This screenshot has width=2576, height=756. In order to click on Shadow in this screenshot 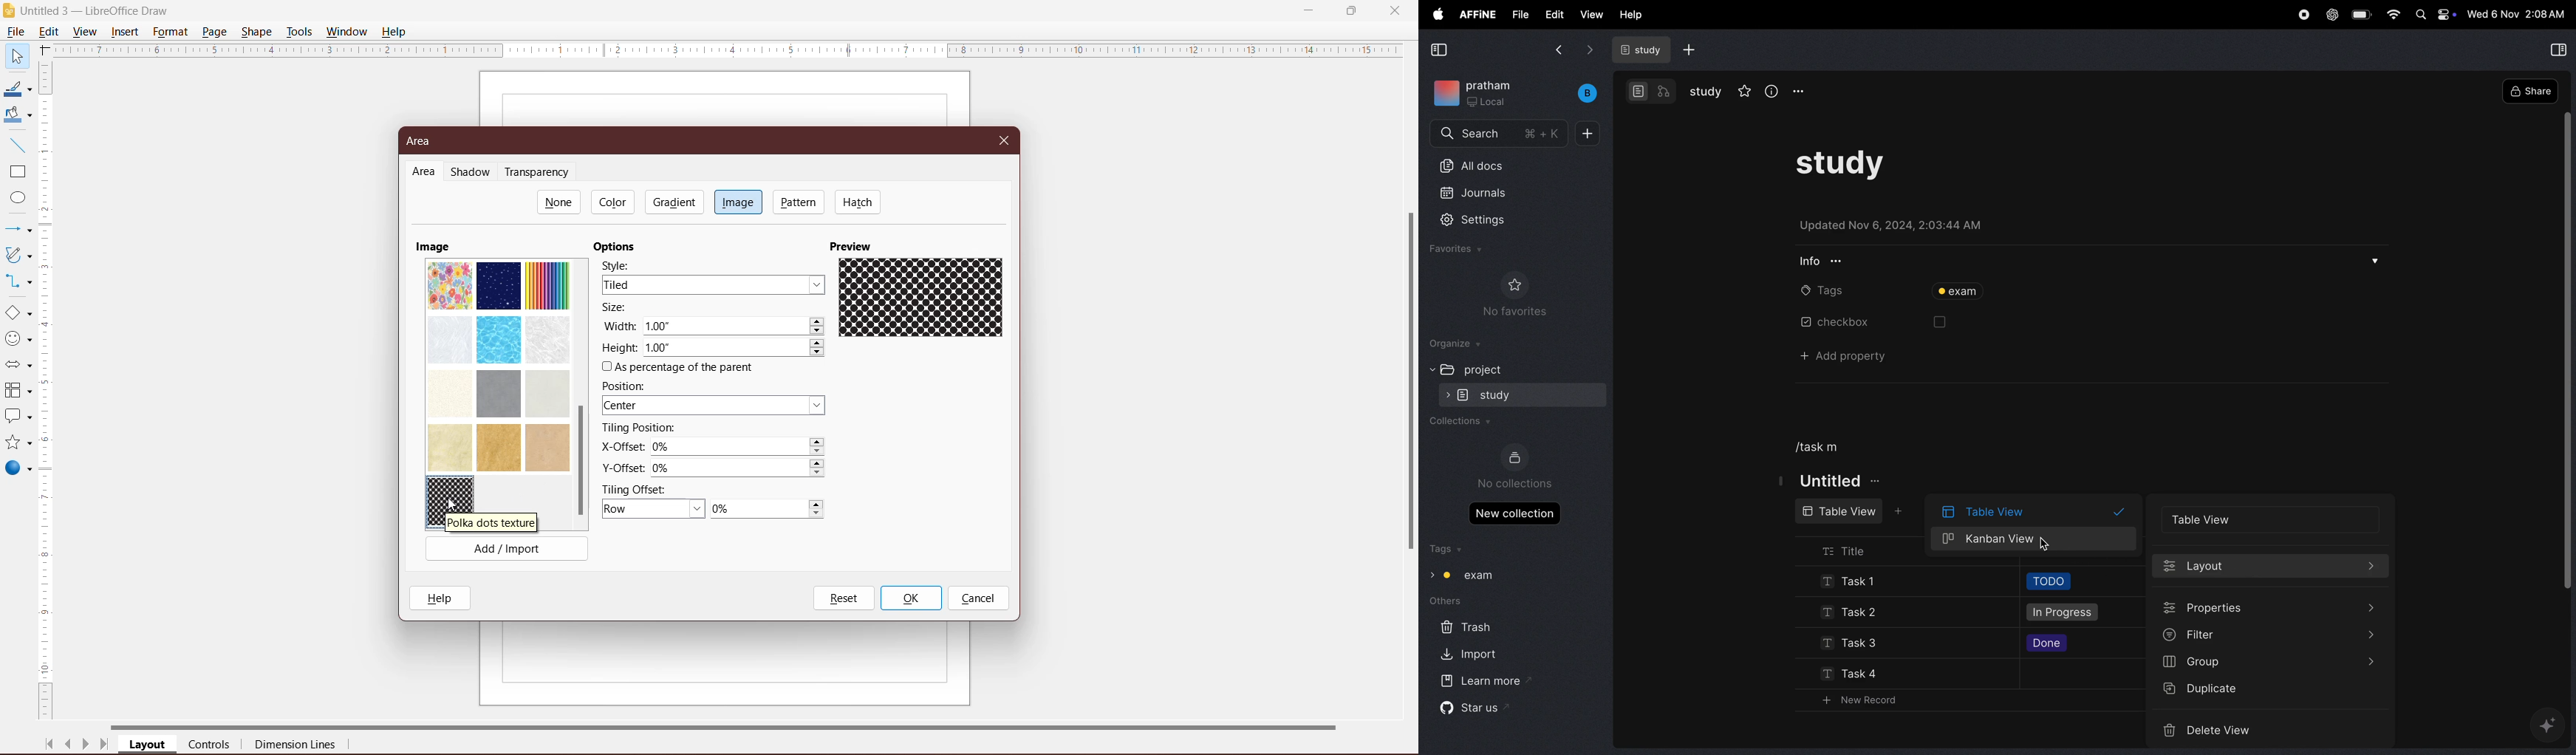, I will do `click(473, 173)`.